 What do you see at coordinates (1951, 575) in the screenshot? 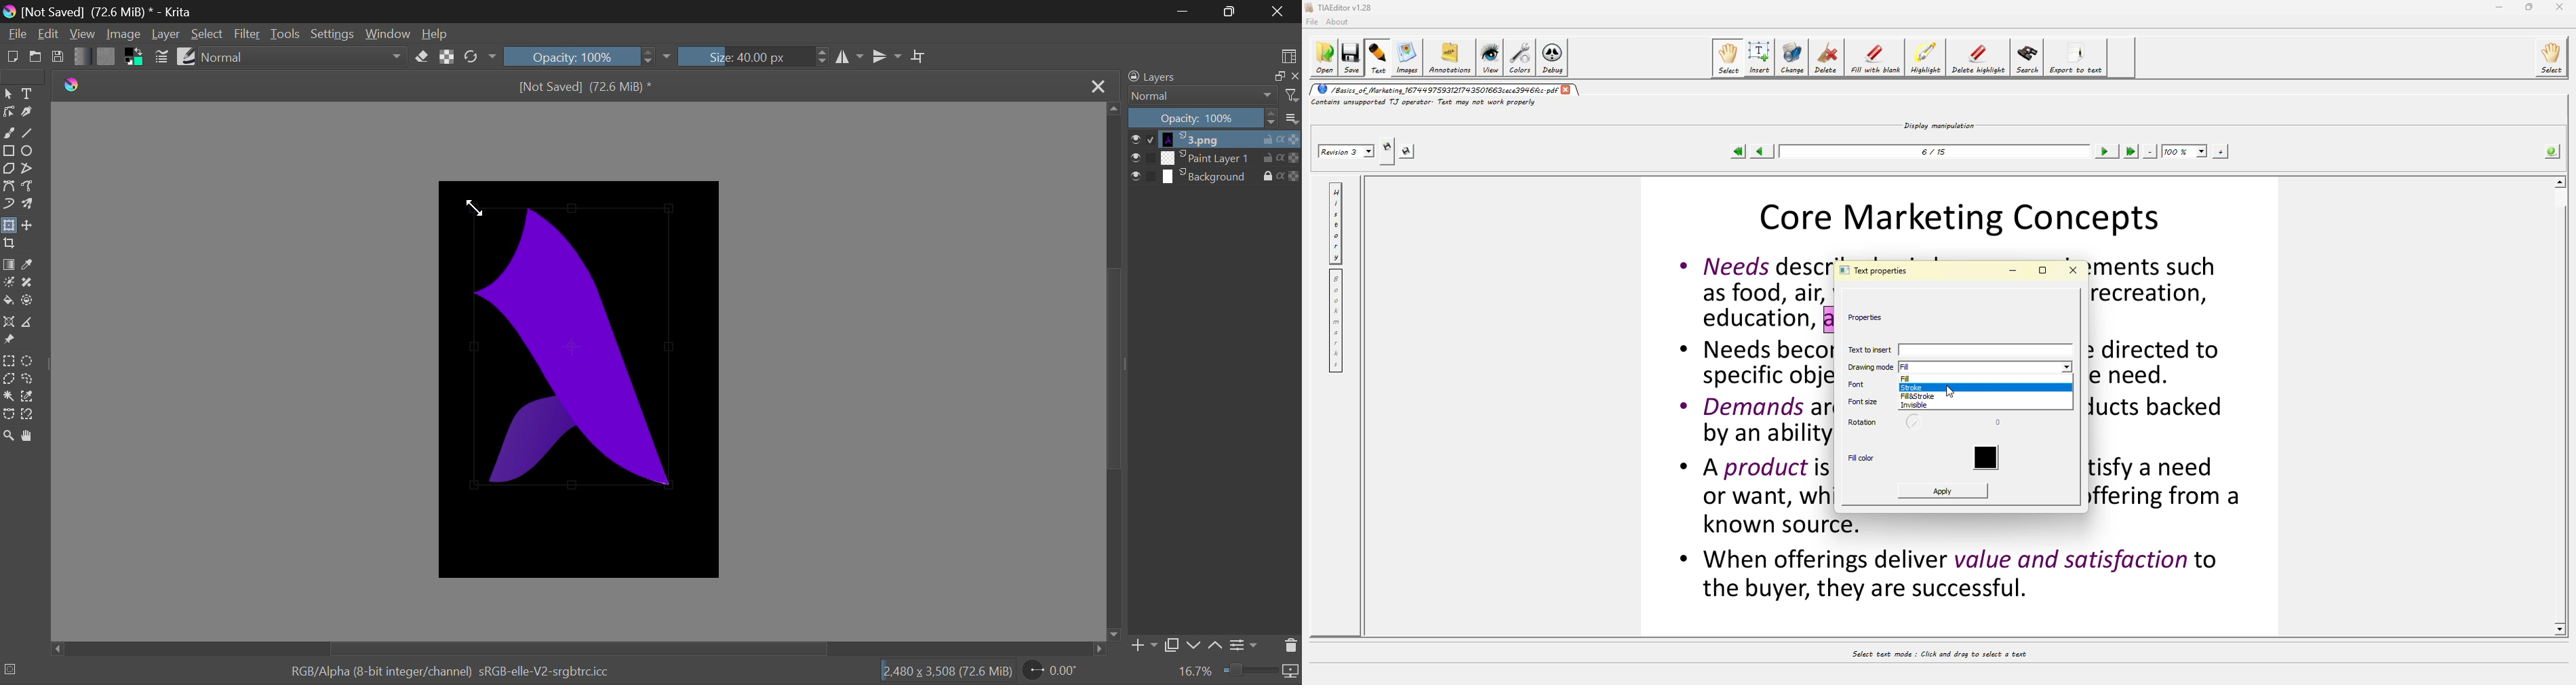
I see `* When offerings aeliver value and satisfaction to
the buyer, they are successful.` at bounding box center [1951, 575].